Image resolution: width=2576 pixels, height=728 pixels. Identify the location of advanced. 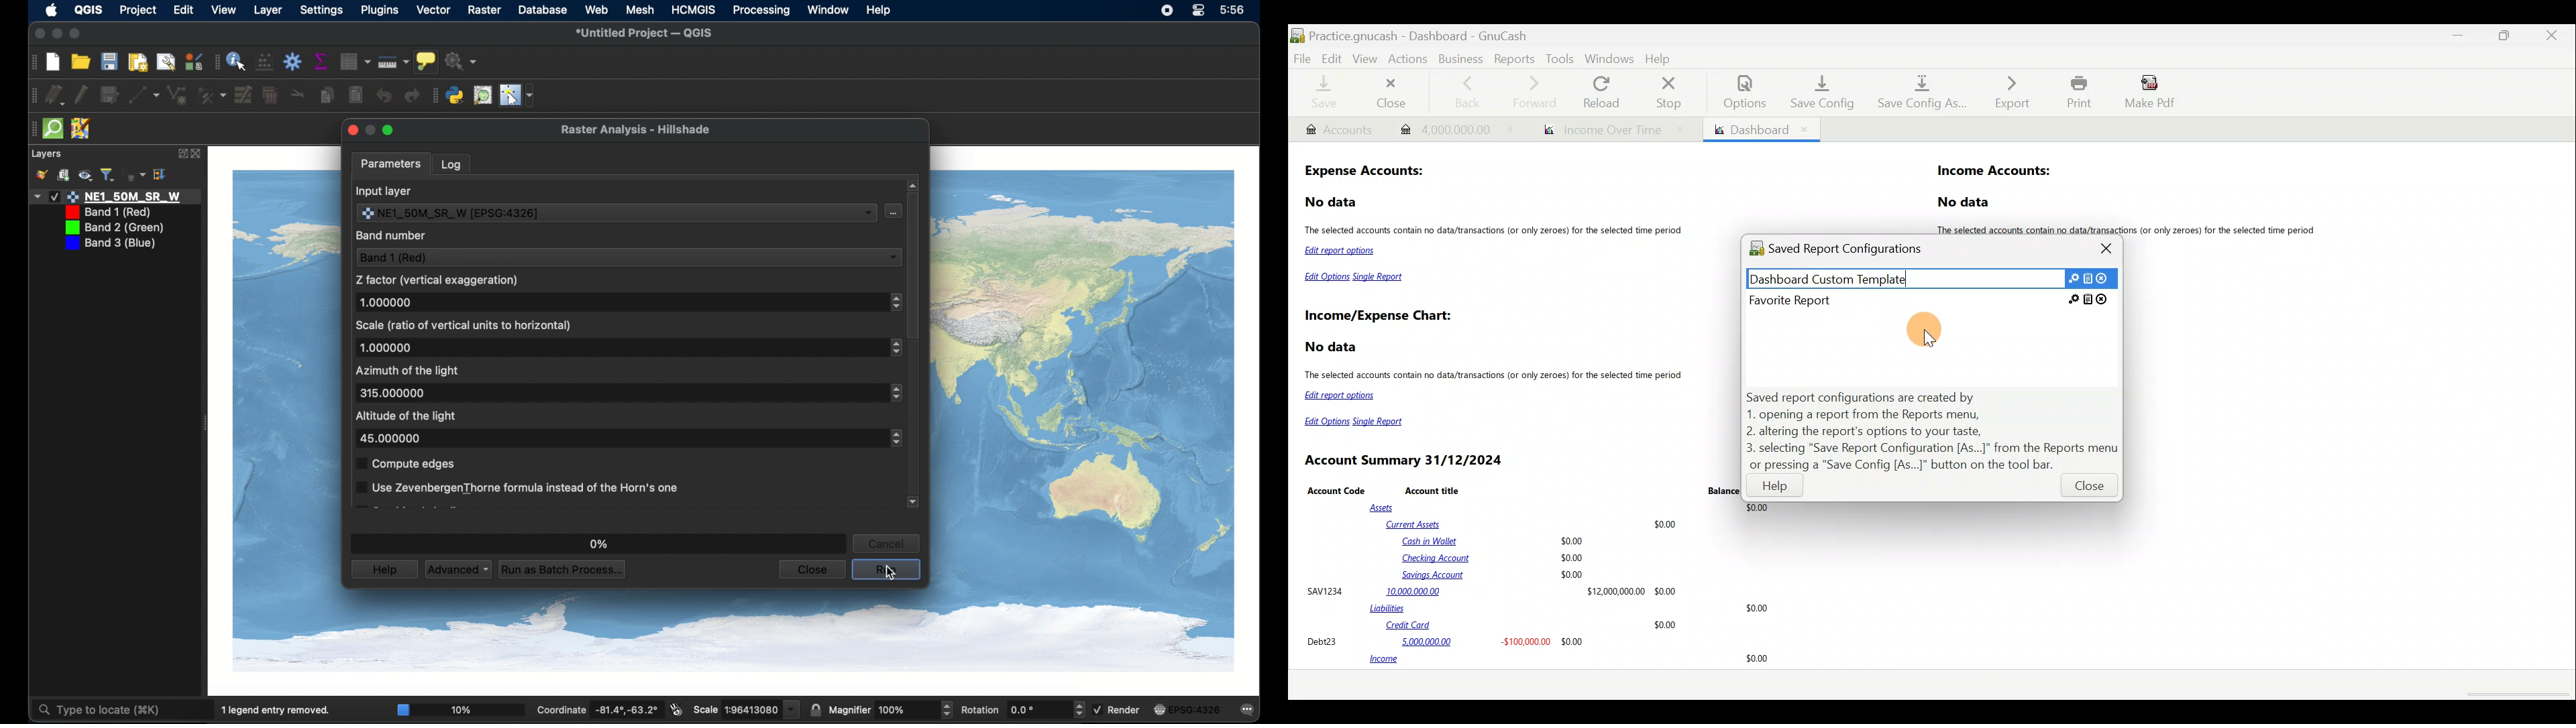
(458, 568).